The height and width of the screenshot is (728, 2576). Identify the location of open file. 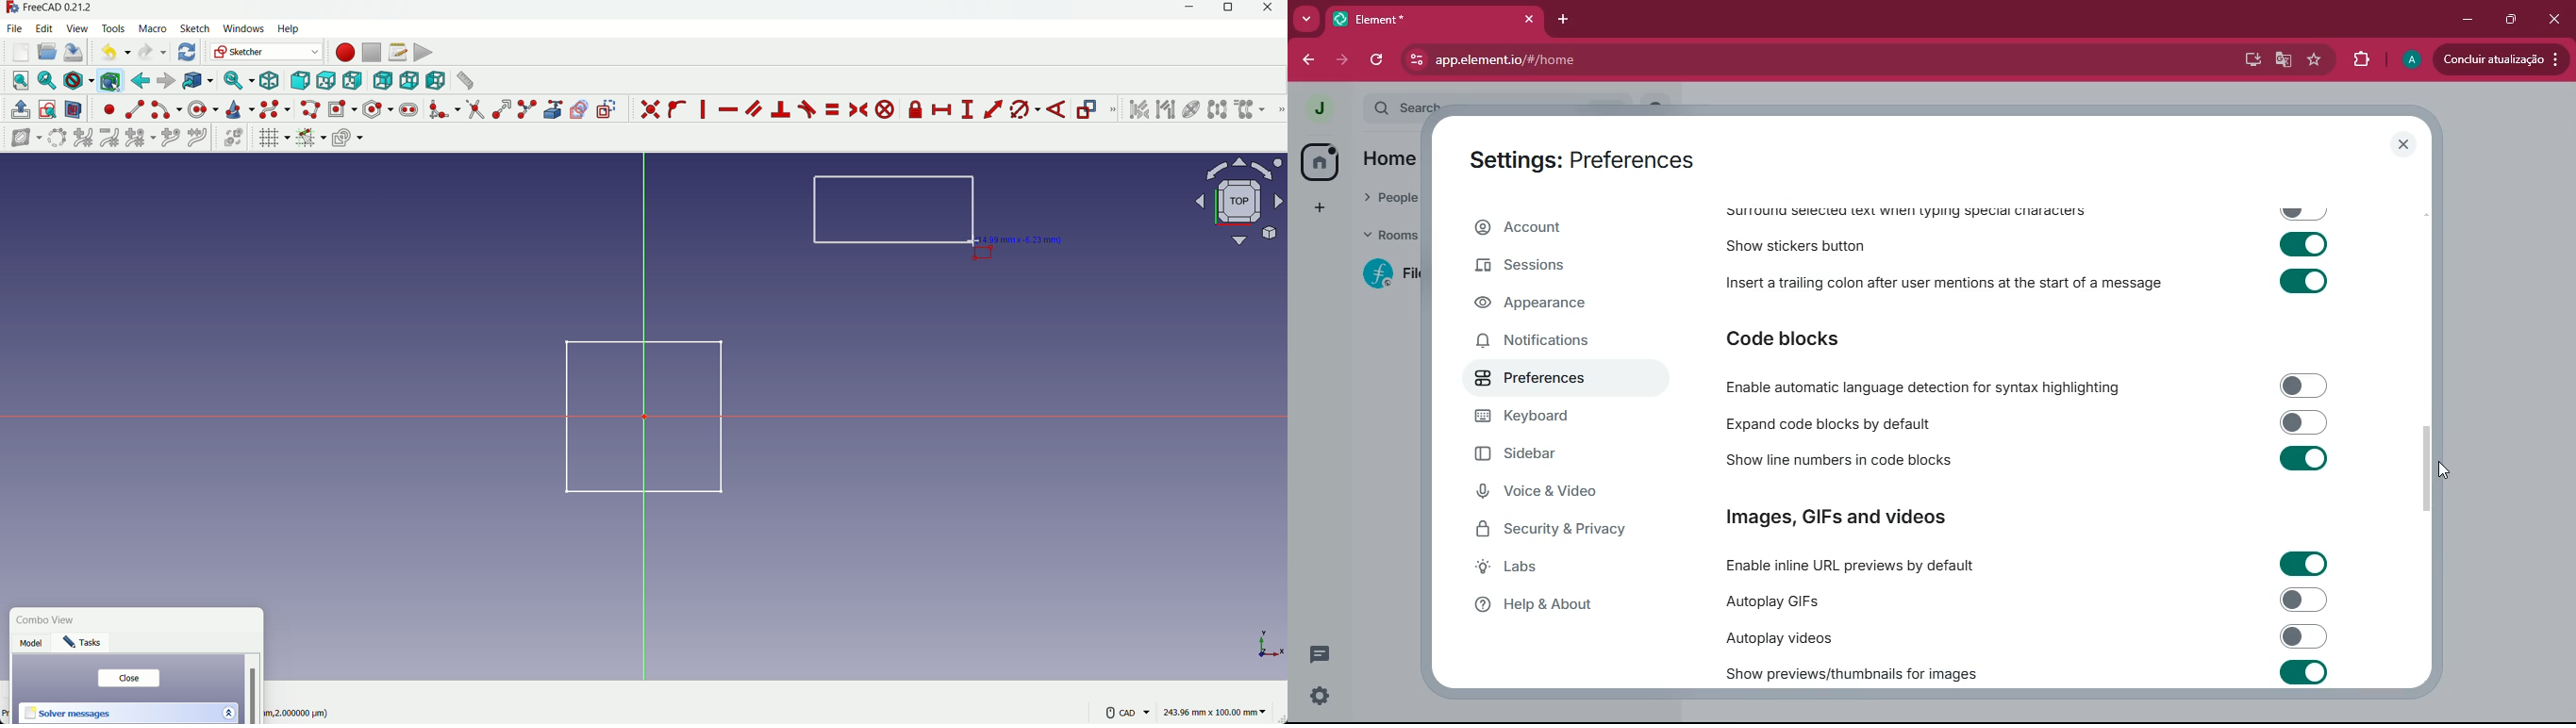
(45, 53).